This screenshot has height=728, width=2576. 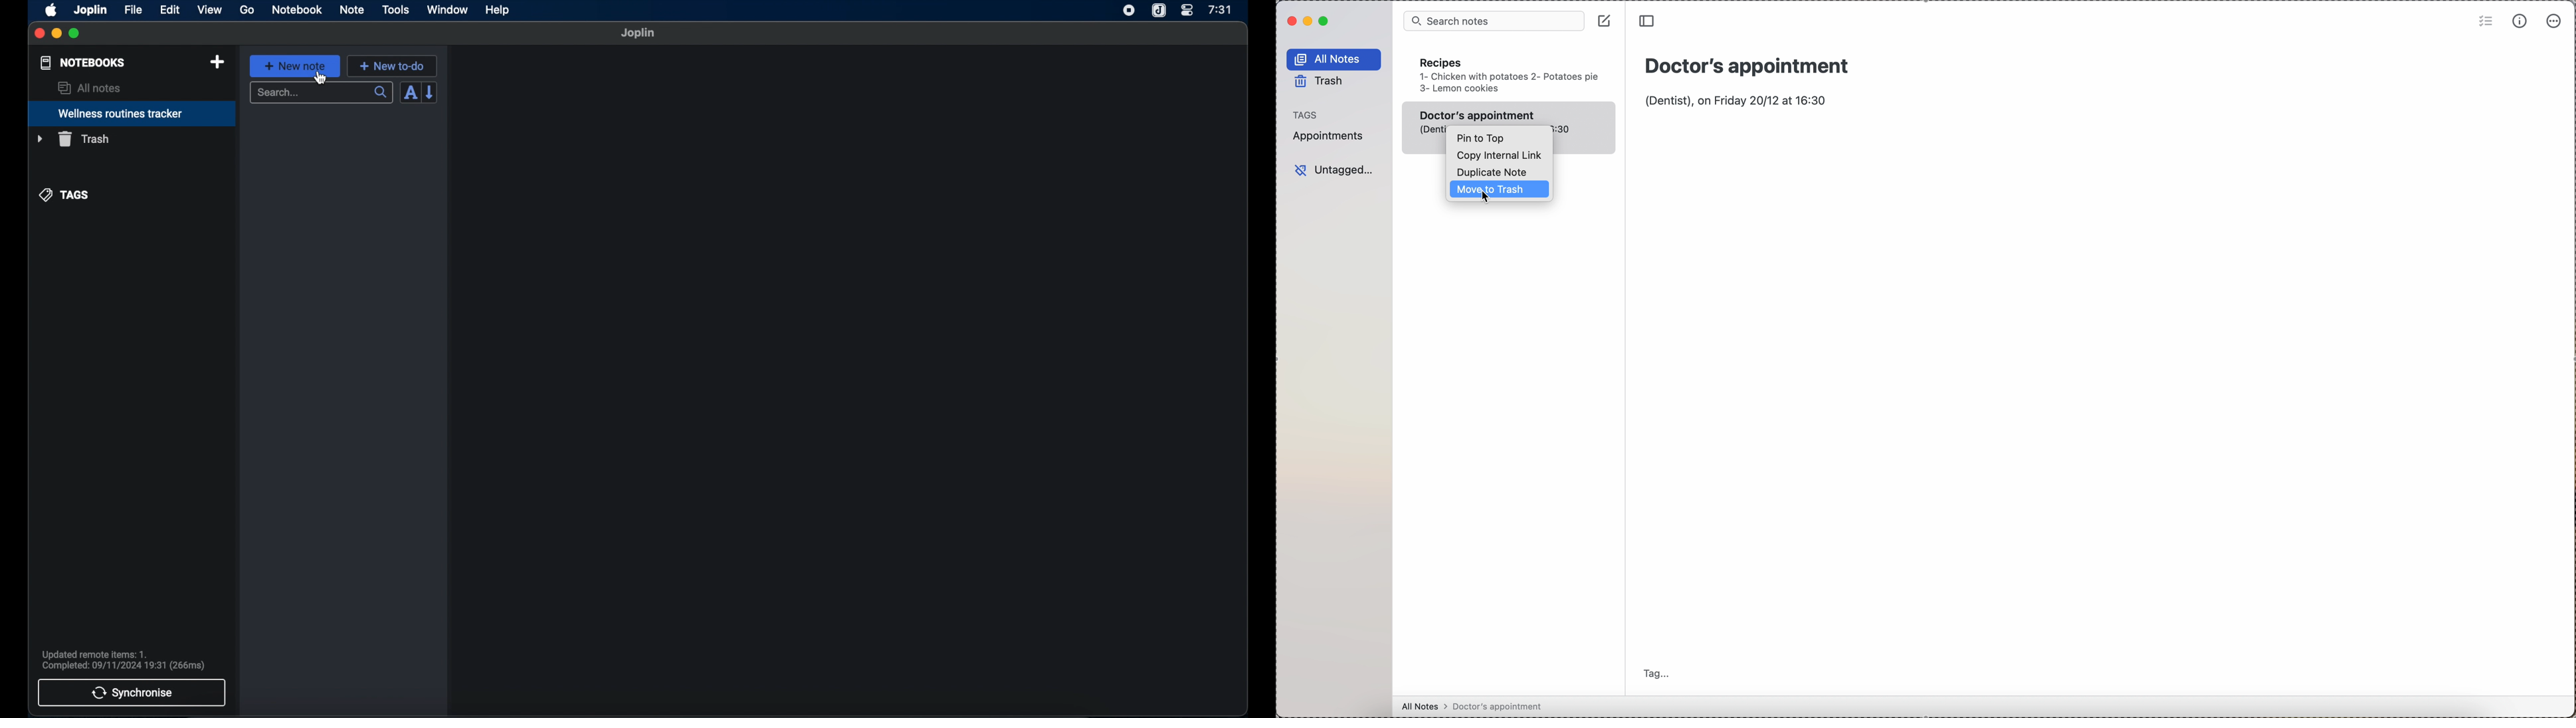 What do you see at coordinates (297, 10) in the screenshot?
I see `notebook` at bounding box center [297, 10].